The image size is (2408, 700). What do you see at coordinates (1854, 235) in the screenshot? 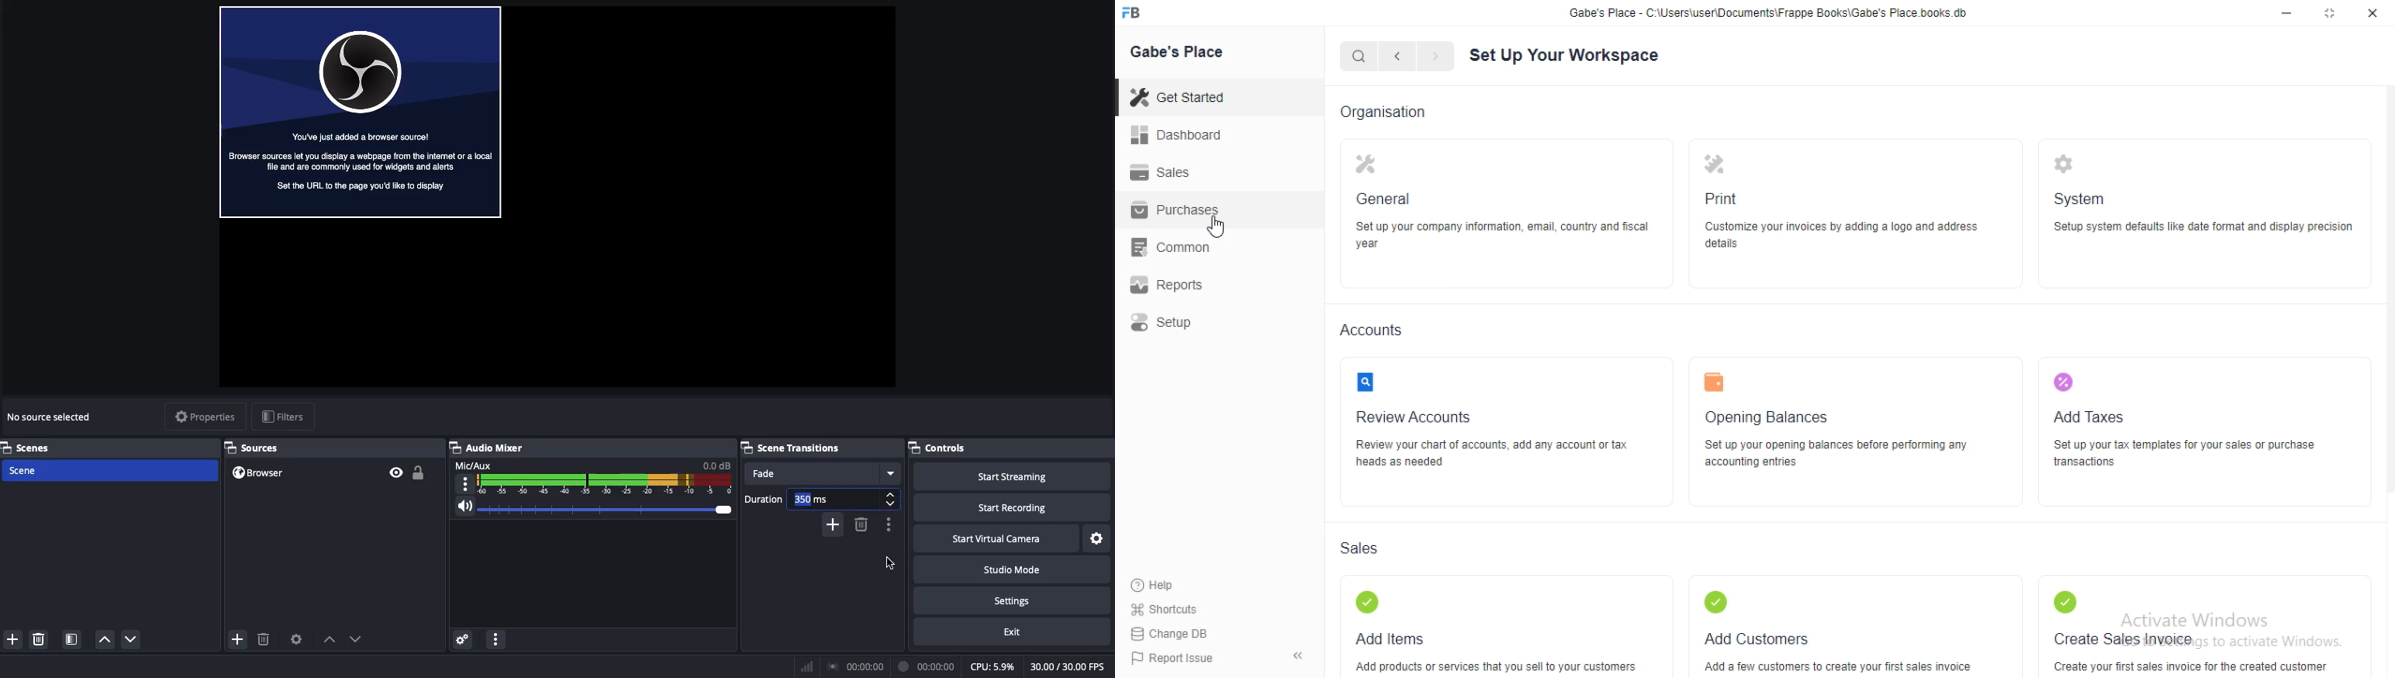
I see `‘Customize your invoices by adding a logo and address details.` at bounding box center [1854, 235].